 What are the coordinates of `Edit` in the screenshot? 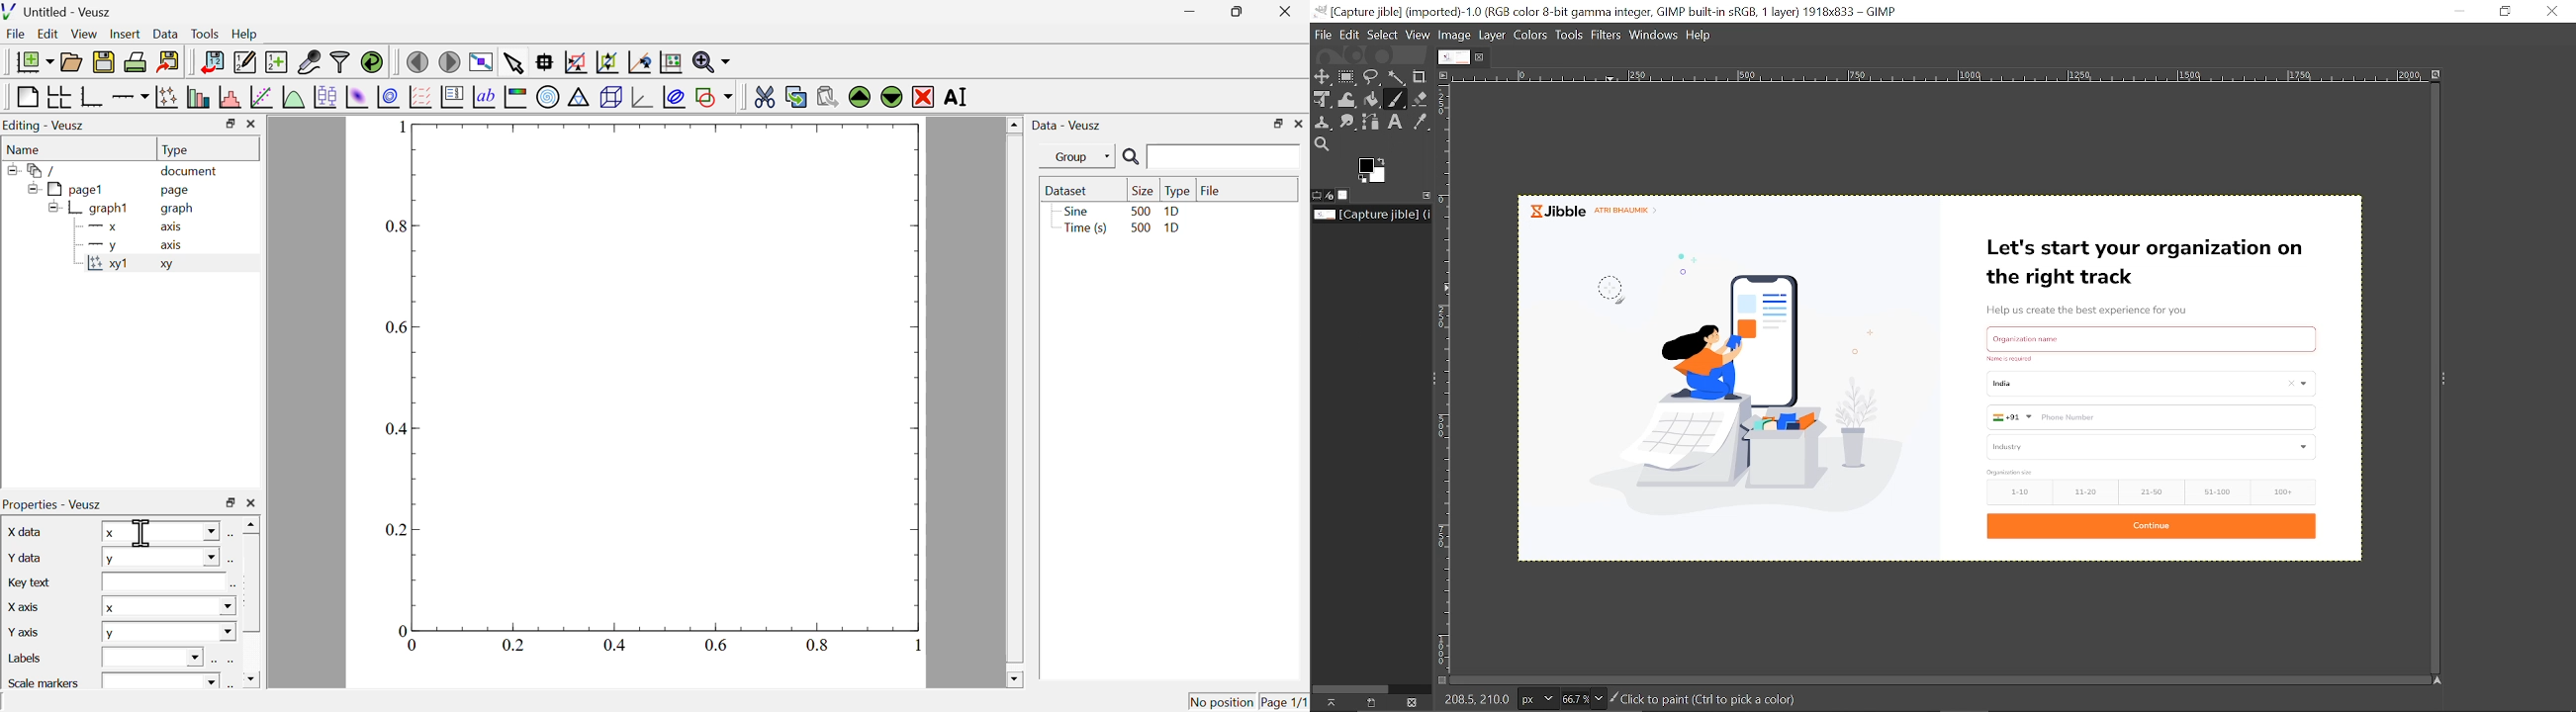 It's located at (1351, 36).